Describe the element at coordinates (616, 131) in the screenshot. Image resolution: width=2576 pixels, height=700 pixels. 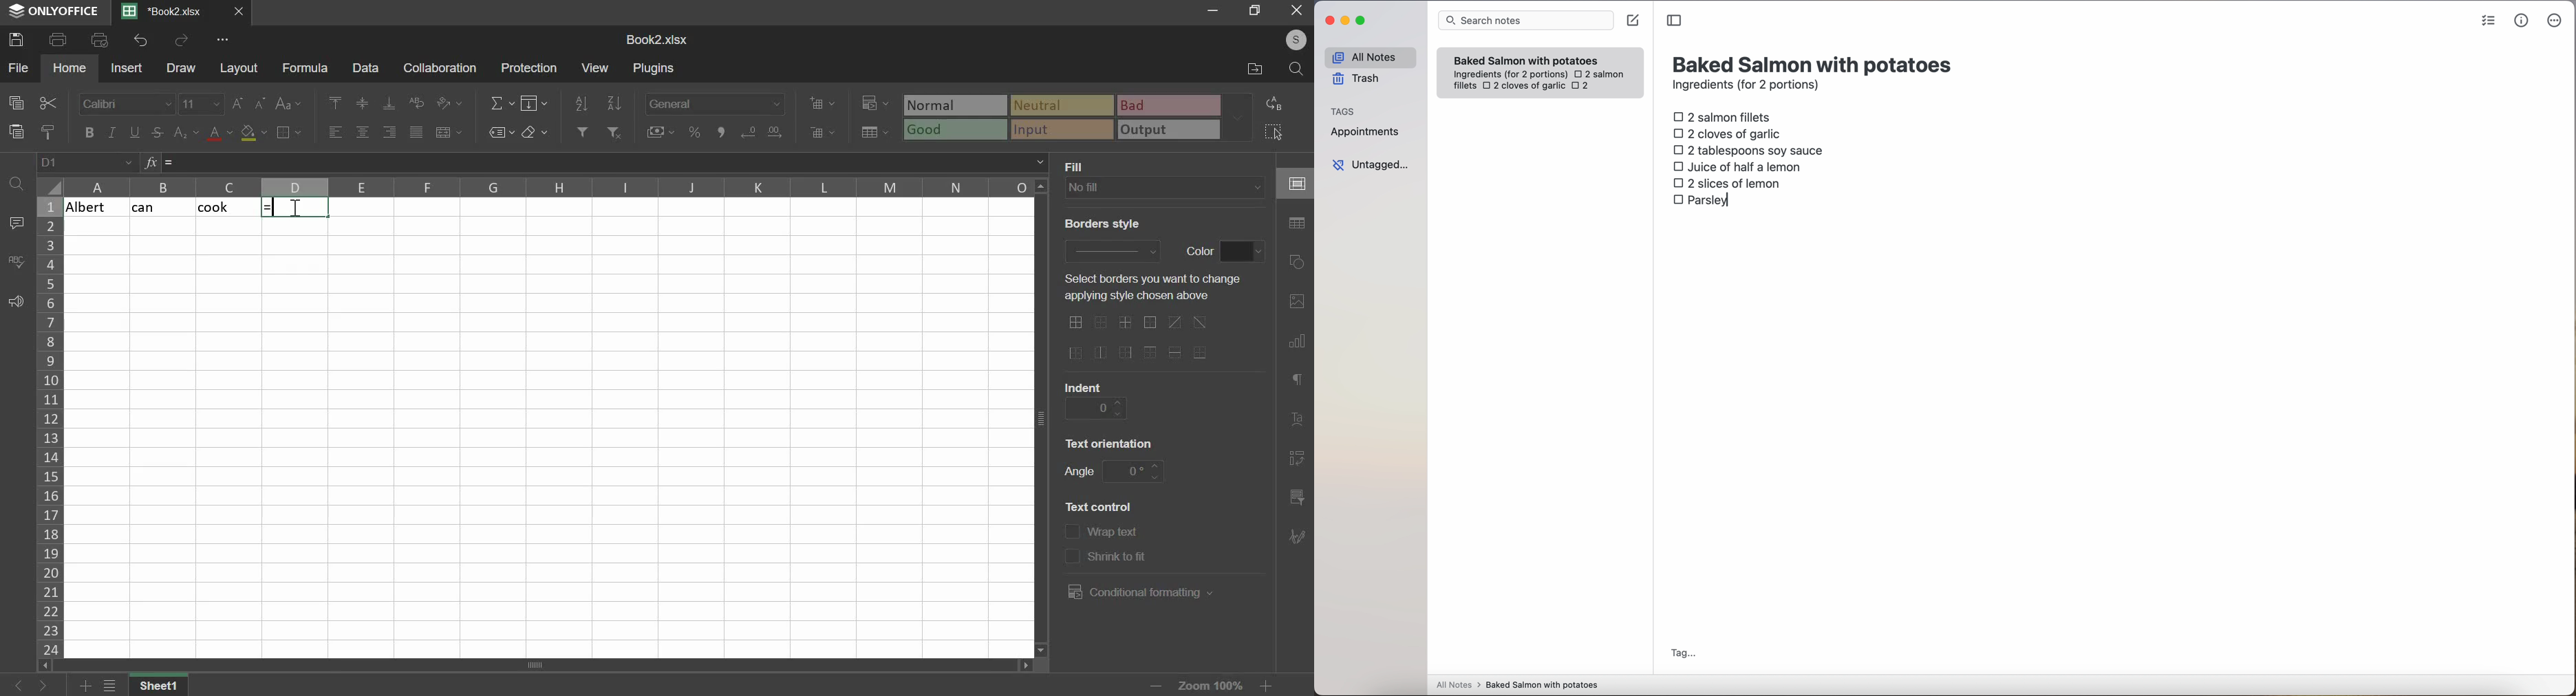
I see `remove filter` at that location.